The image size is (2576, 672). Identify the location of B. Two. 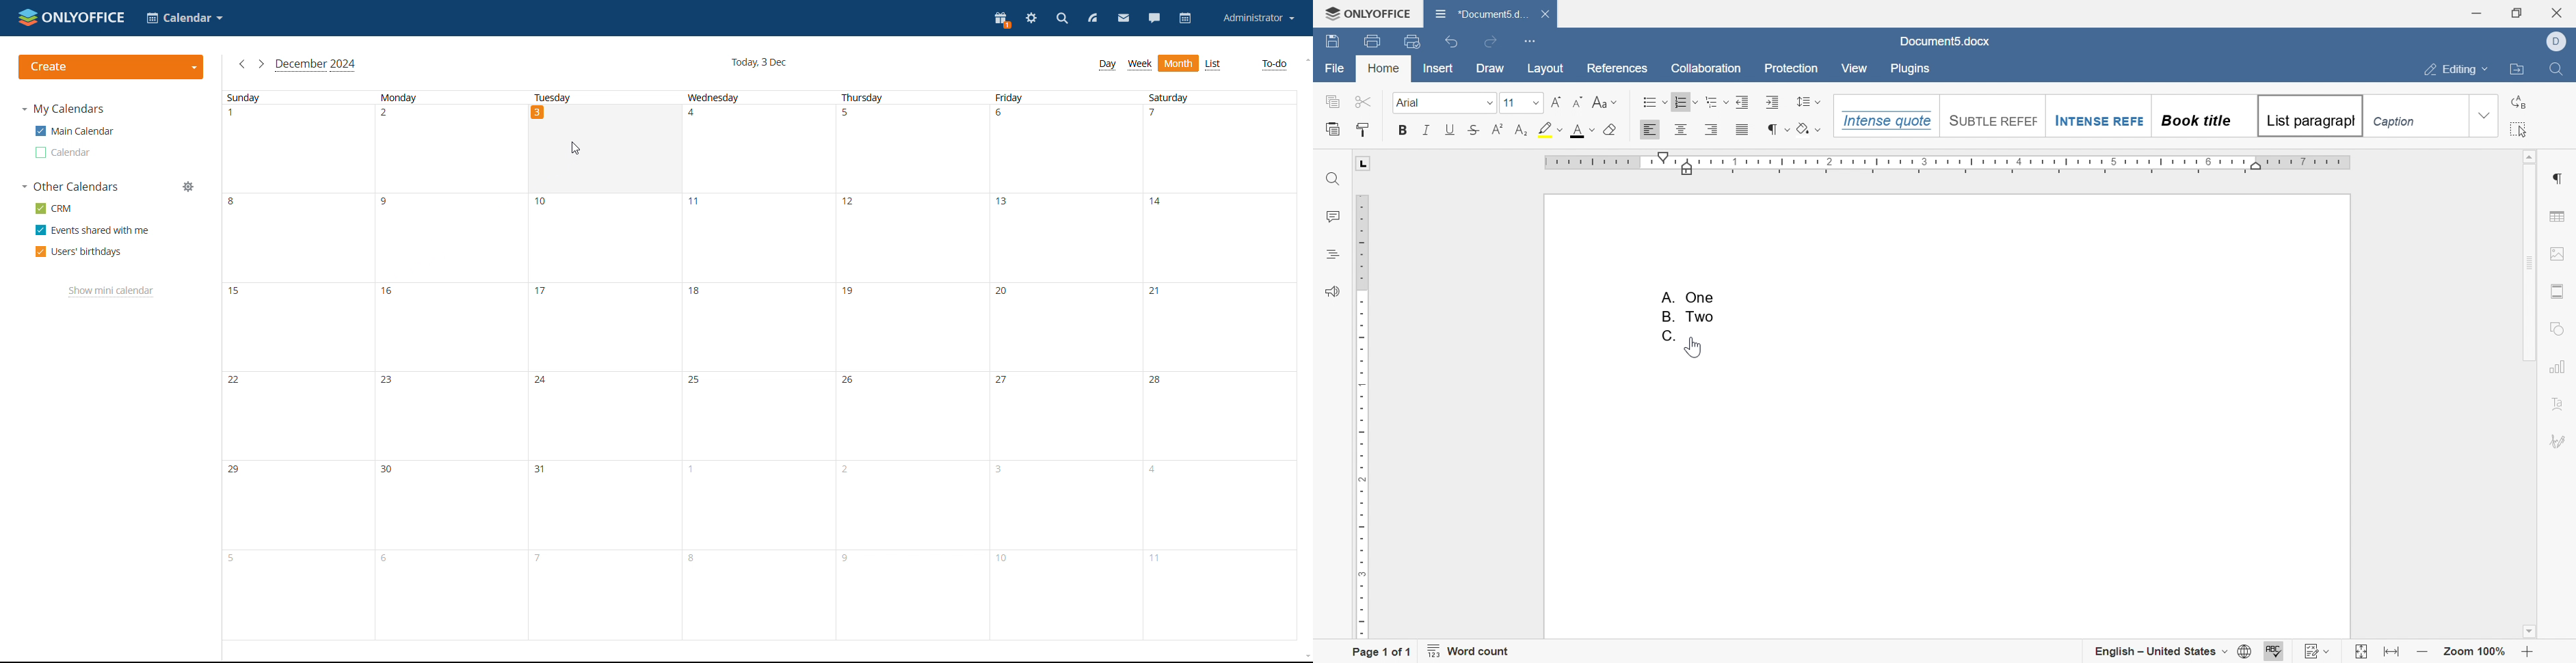
(1693, 317).